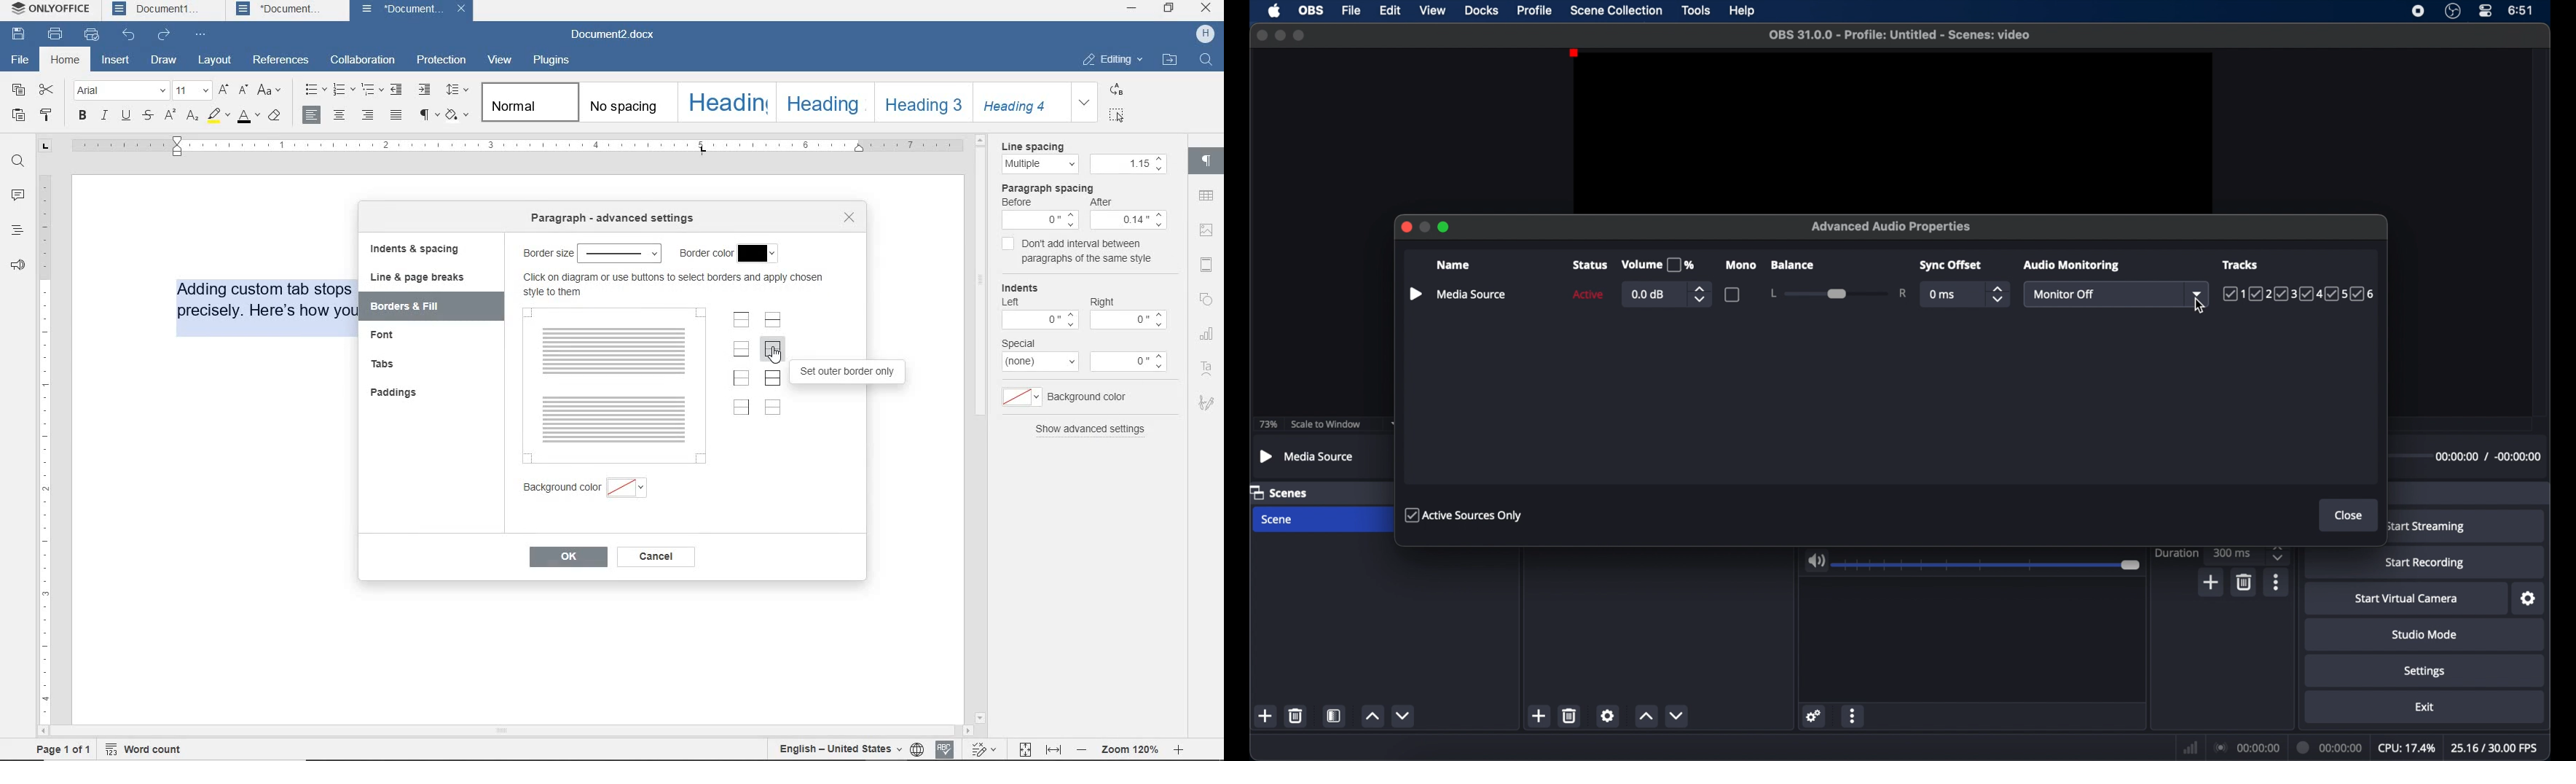  Describe the element at coordinates (1170, 60) in the screenshot. I see `open file location` at that location.